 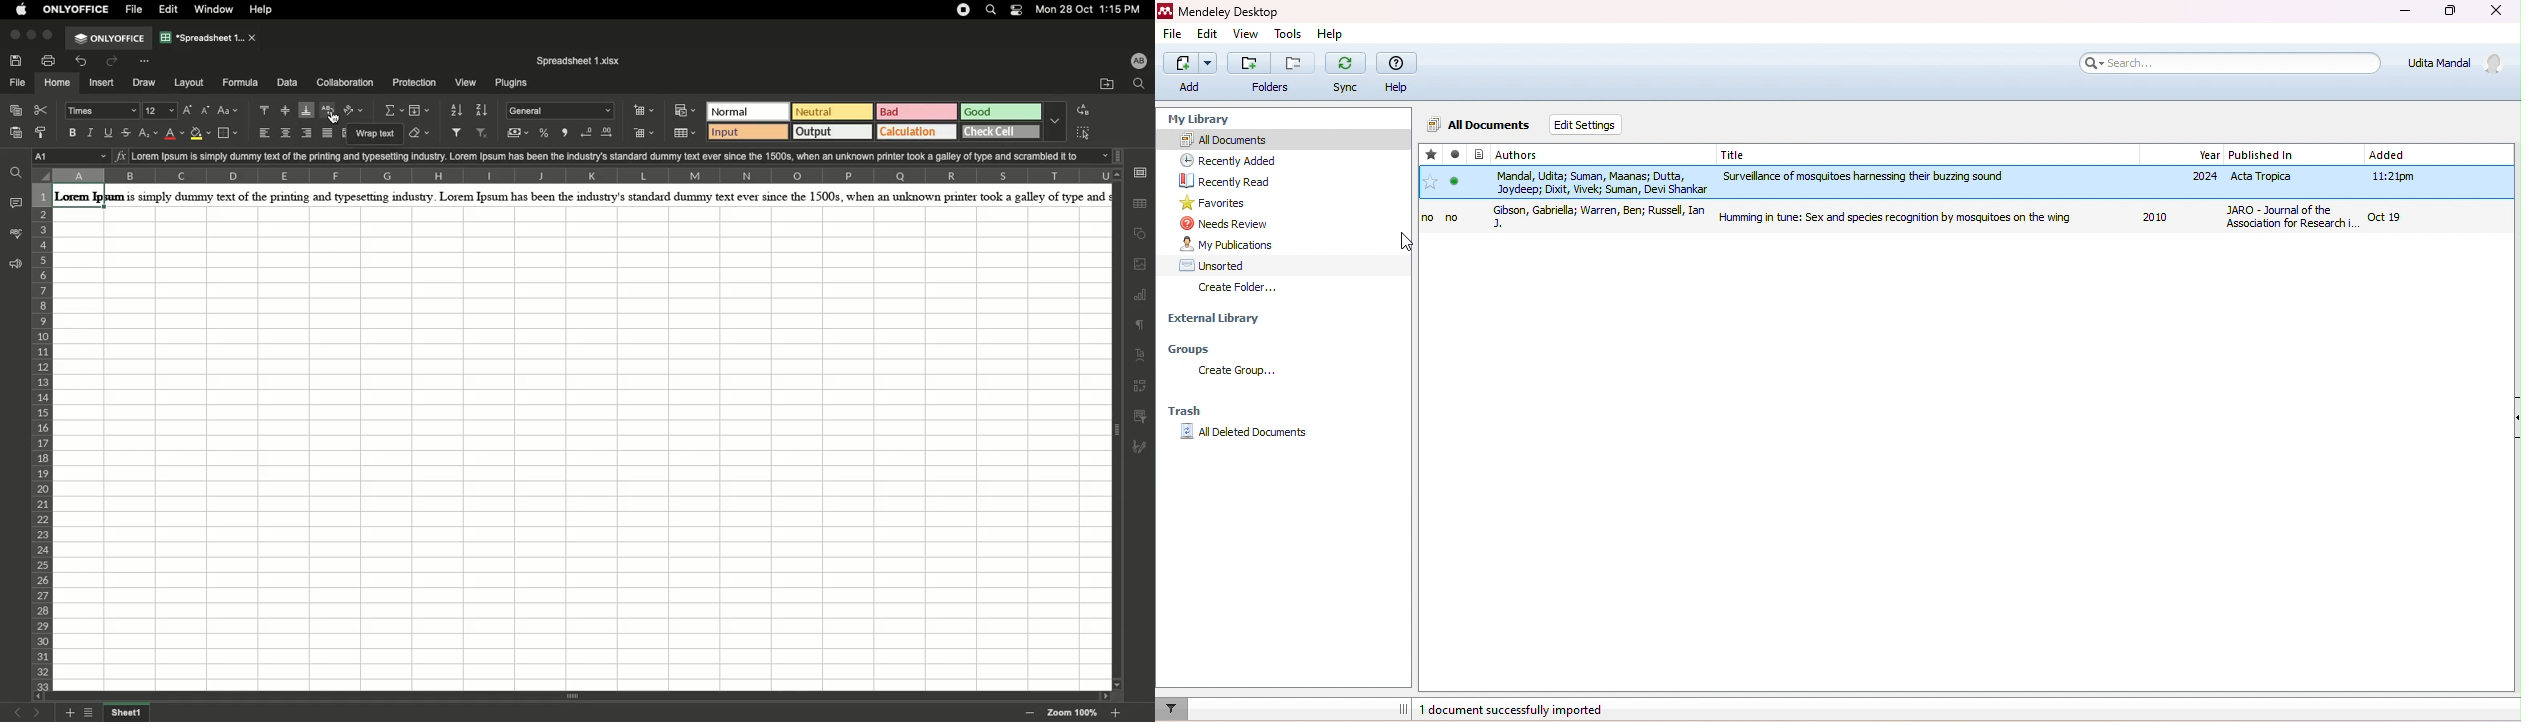 What do you see at coordinates (1481, 126) in the screenshot?
I see `all documents` at bounding box center [1481, 126].